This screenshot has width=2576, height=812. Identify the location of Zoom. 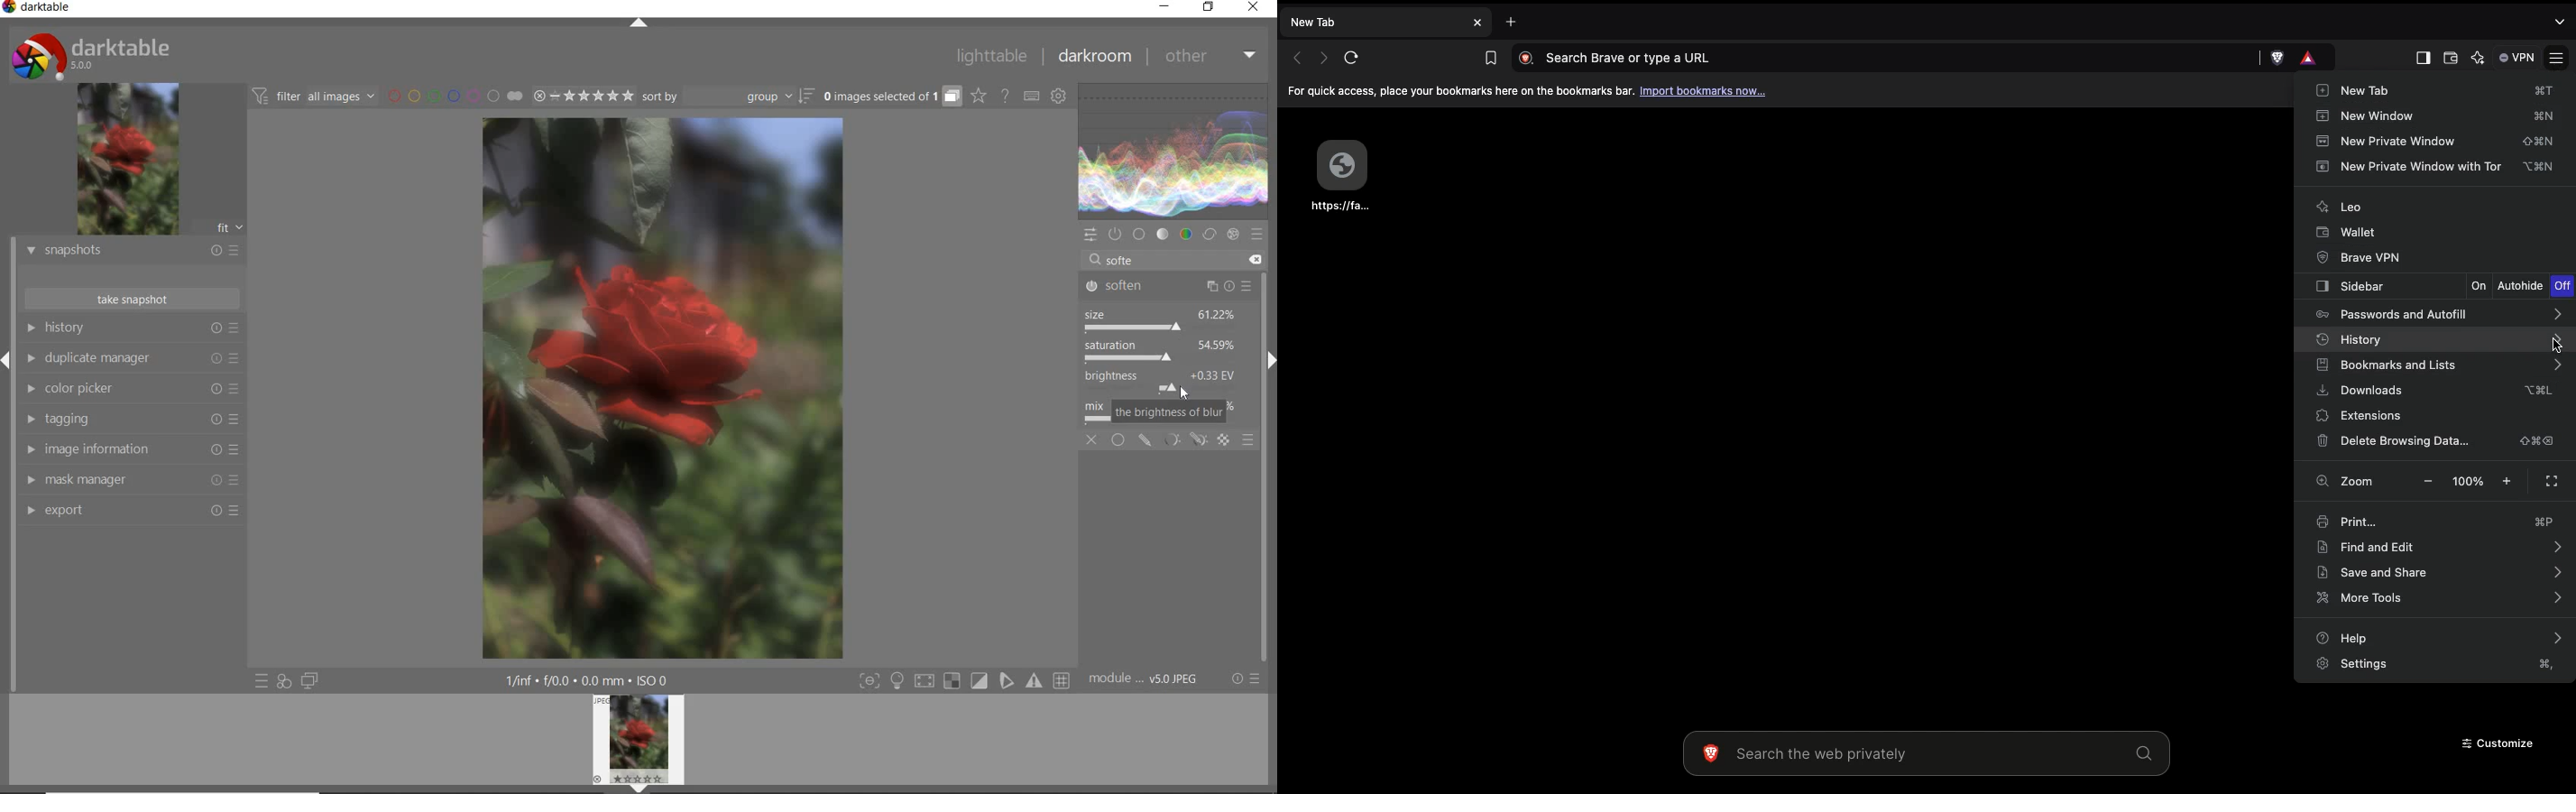
(2405, 482).